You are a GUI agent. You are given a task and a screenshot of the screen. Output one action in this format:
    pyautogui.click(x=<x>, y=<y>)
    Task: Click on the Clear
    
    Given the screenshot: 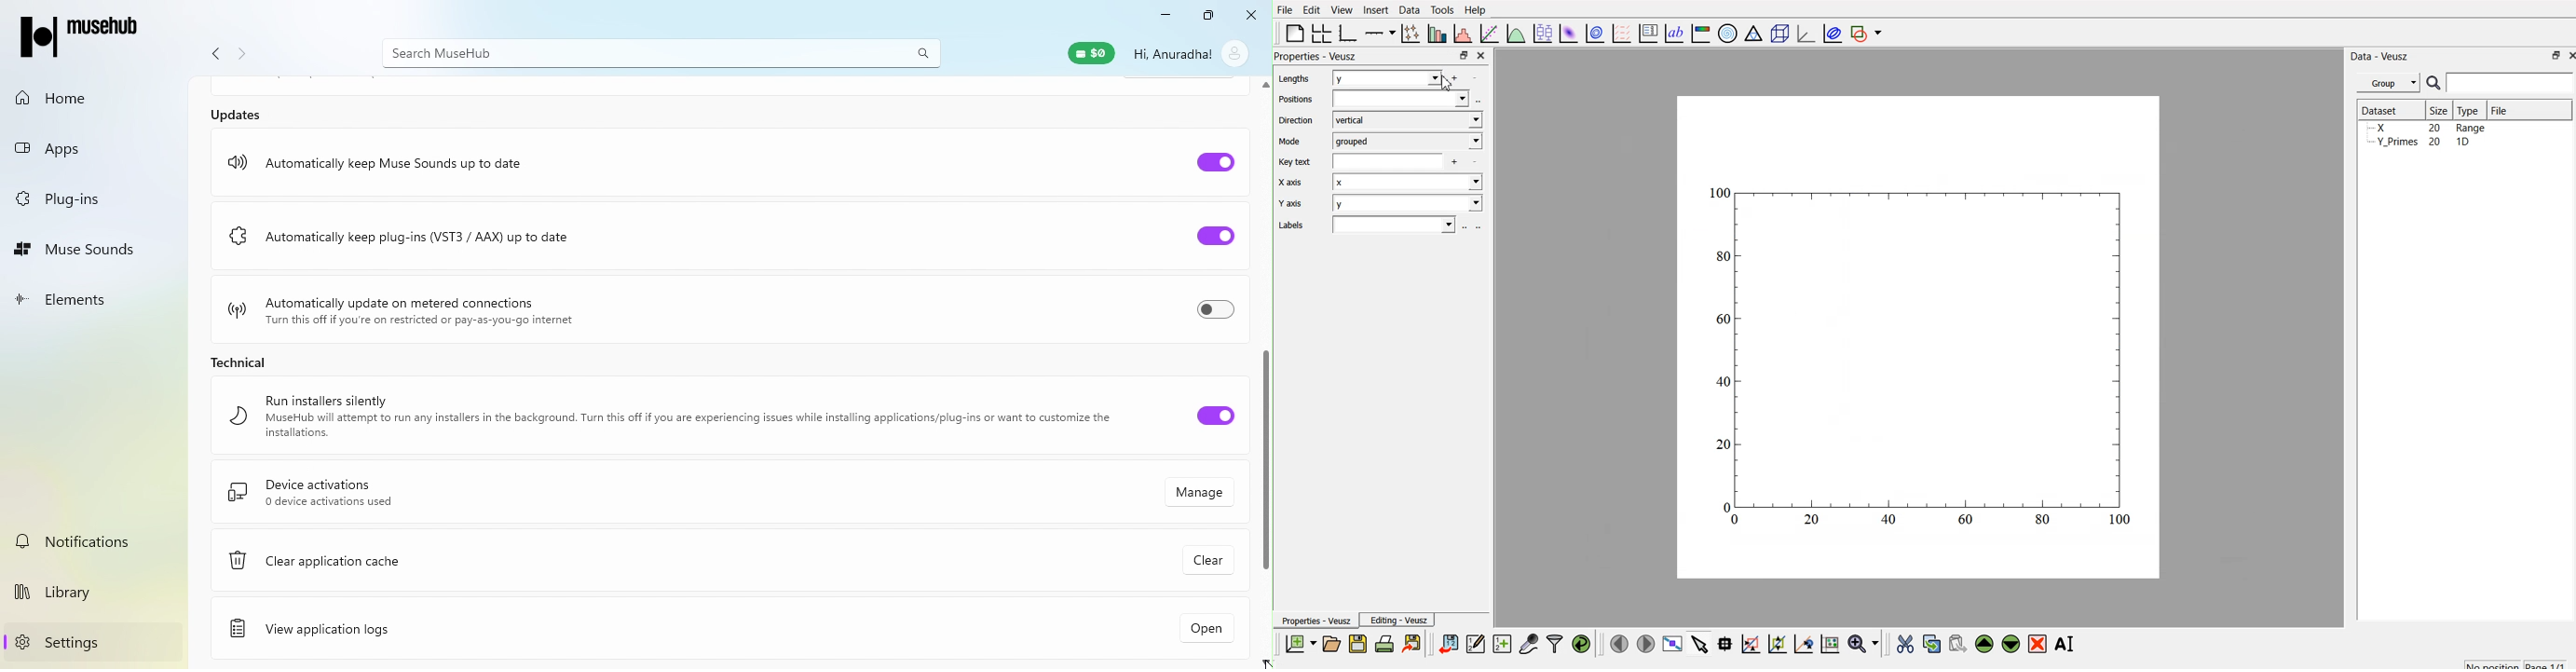 What is the action you would take?
    pyautogui.click(x=1211, y=561)
    